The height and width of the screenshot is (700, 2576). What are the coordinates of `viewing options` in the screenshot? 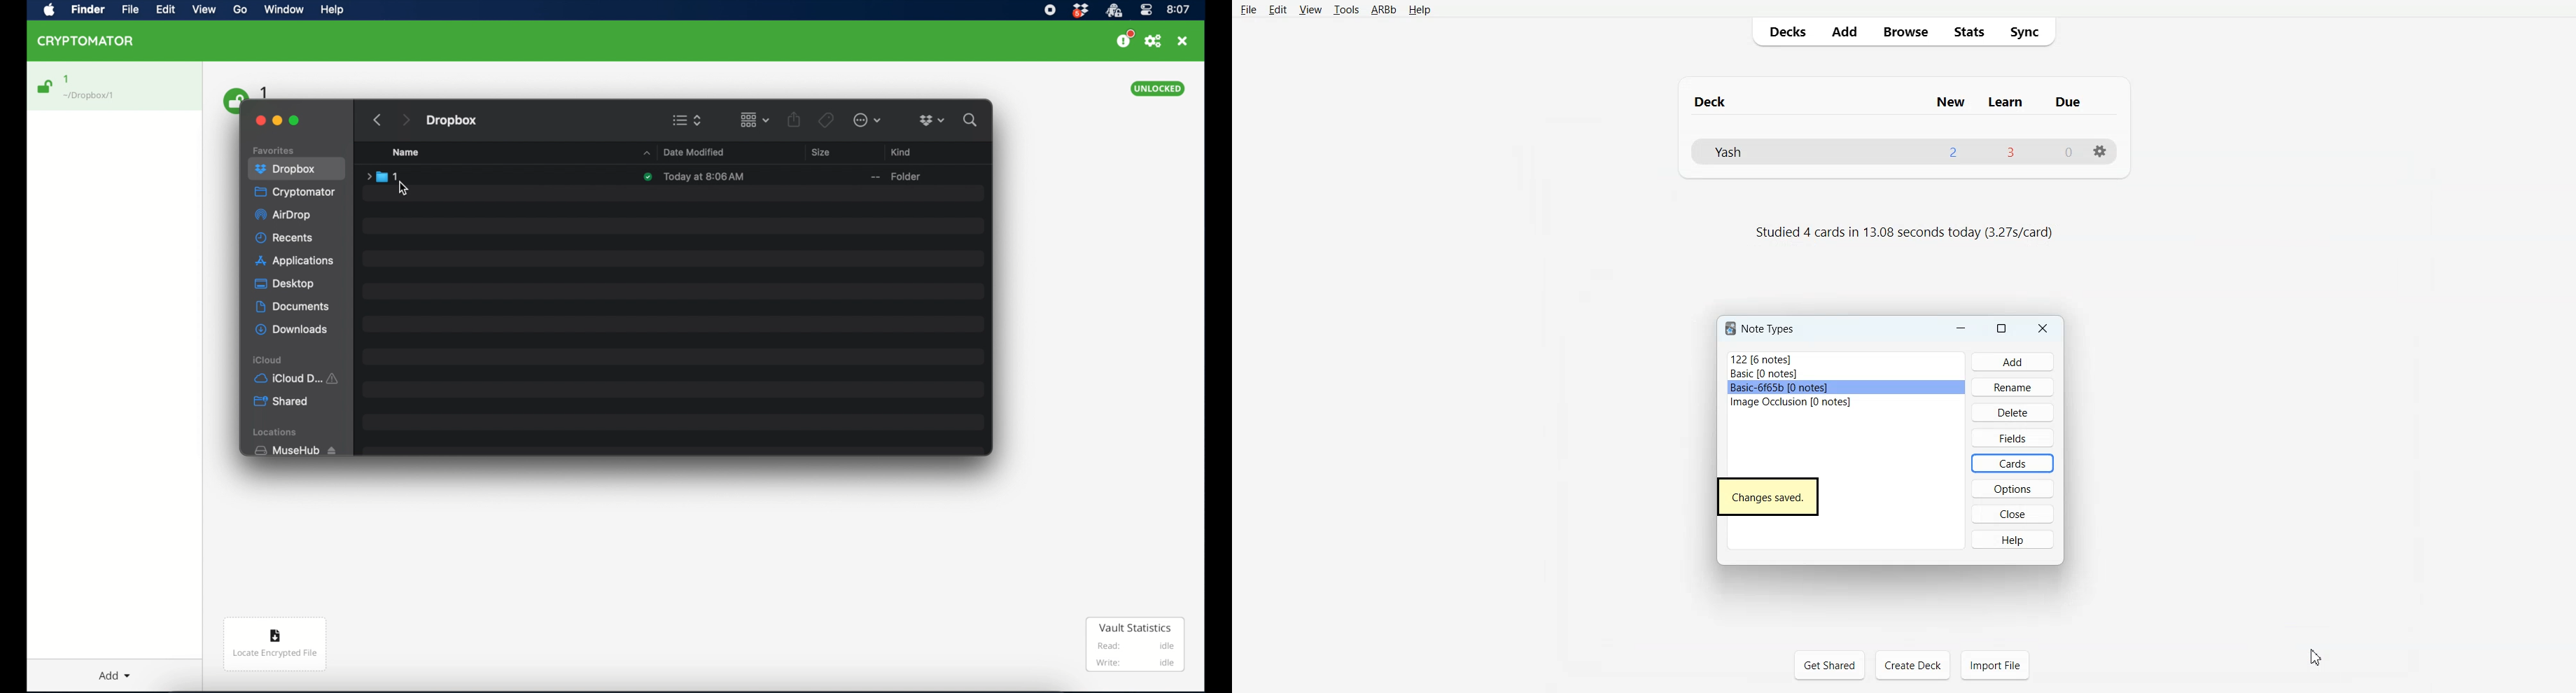 It's located at (687, 120).